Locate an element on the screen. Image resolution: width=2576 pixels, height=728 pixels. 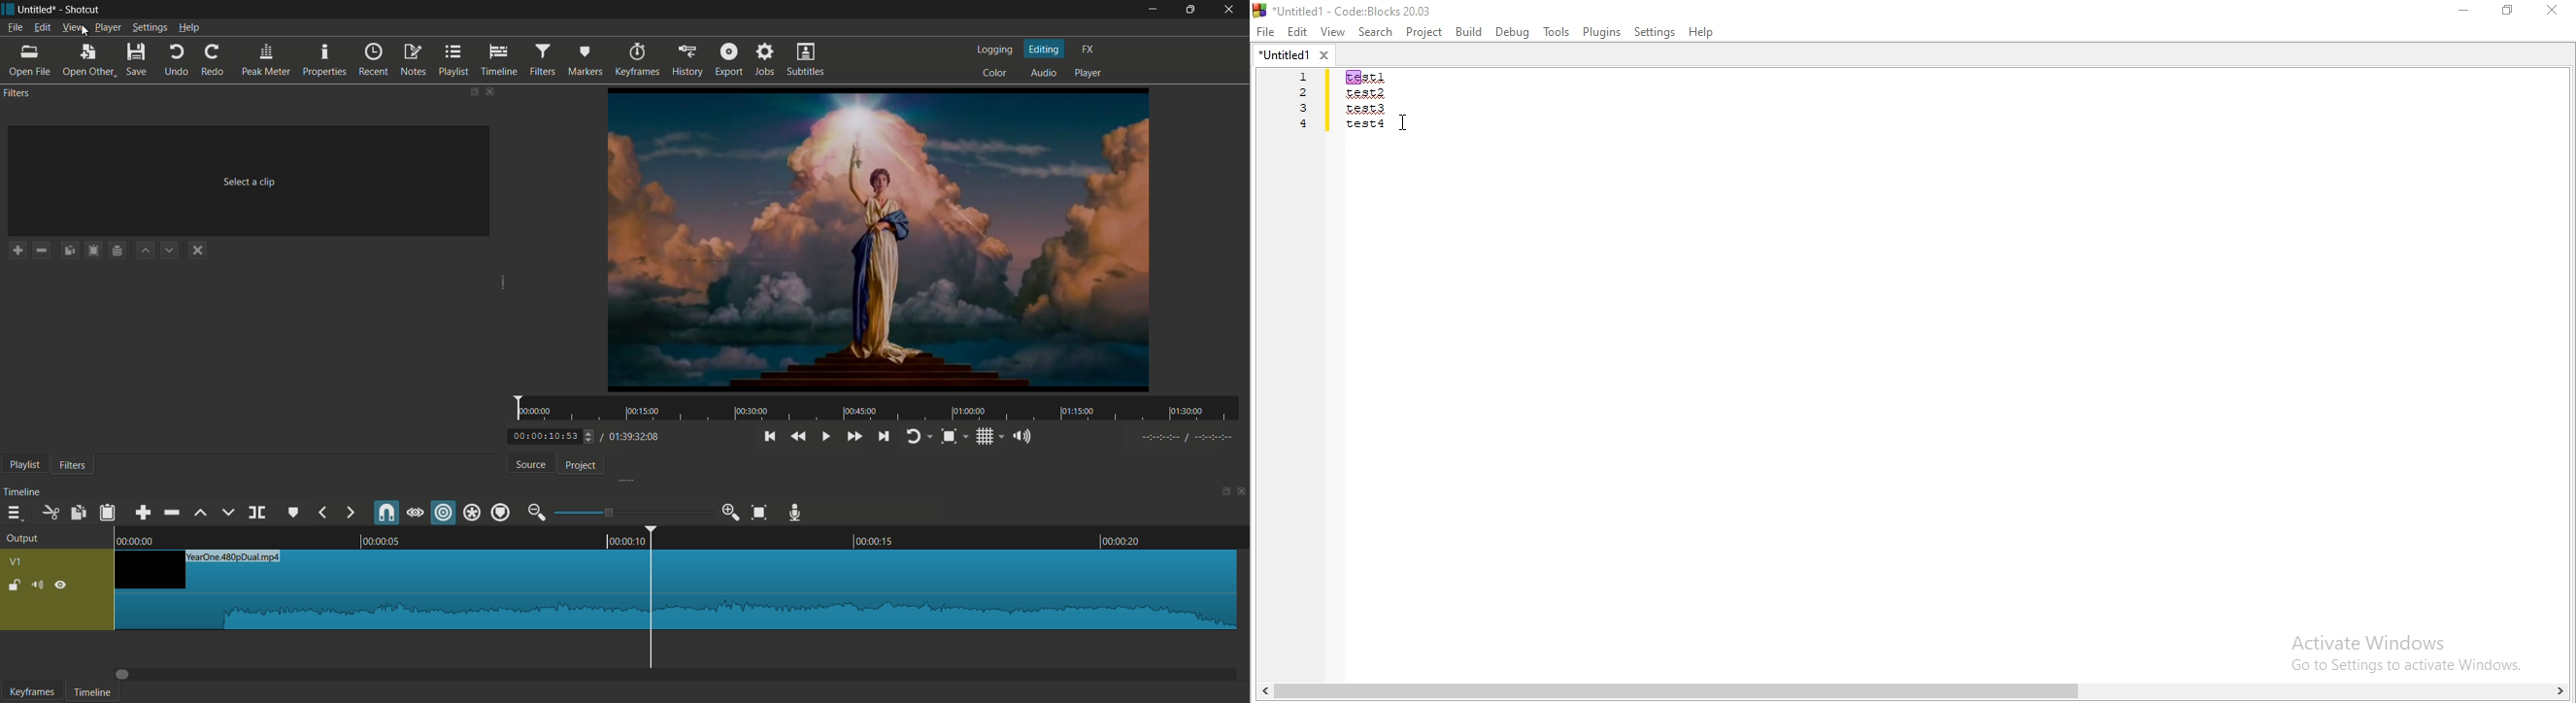
toggle player looping is located at coordinates (915, 436).